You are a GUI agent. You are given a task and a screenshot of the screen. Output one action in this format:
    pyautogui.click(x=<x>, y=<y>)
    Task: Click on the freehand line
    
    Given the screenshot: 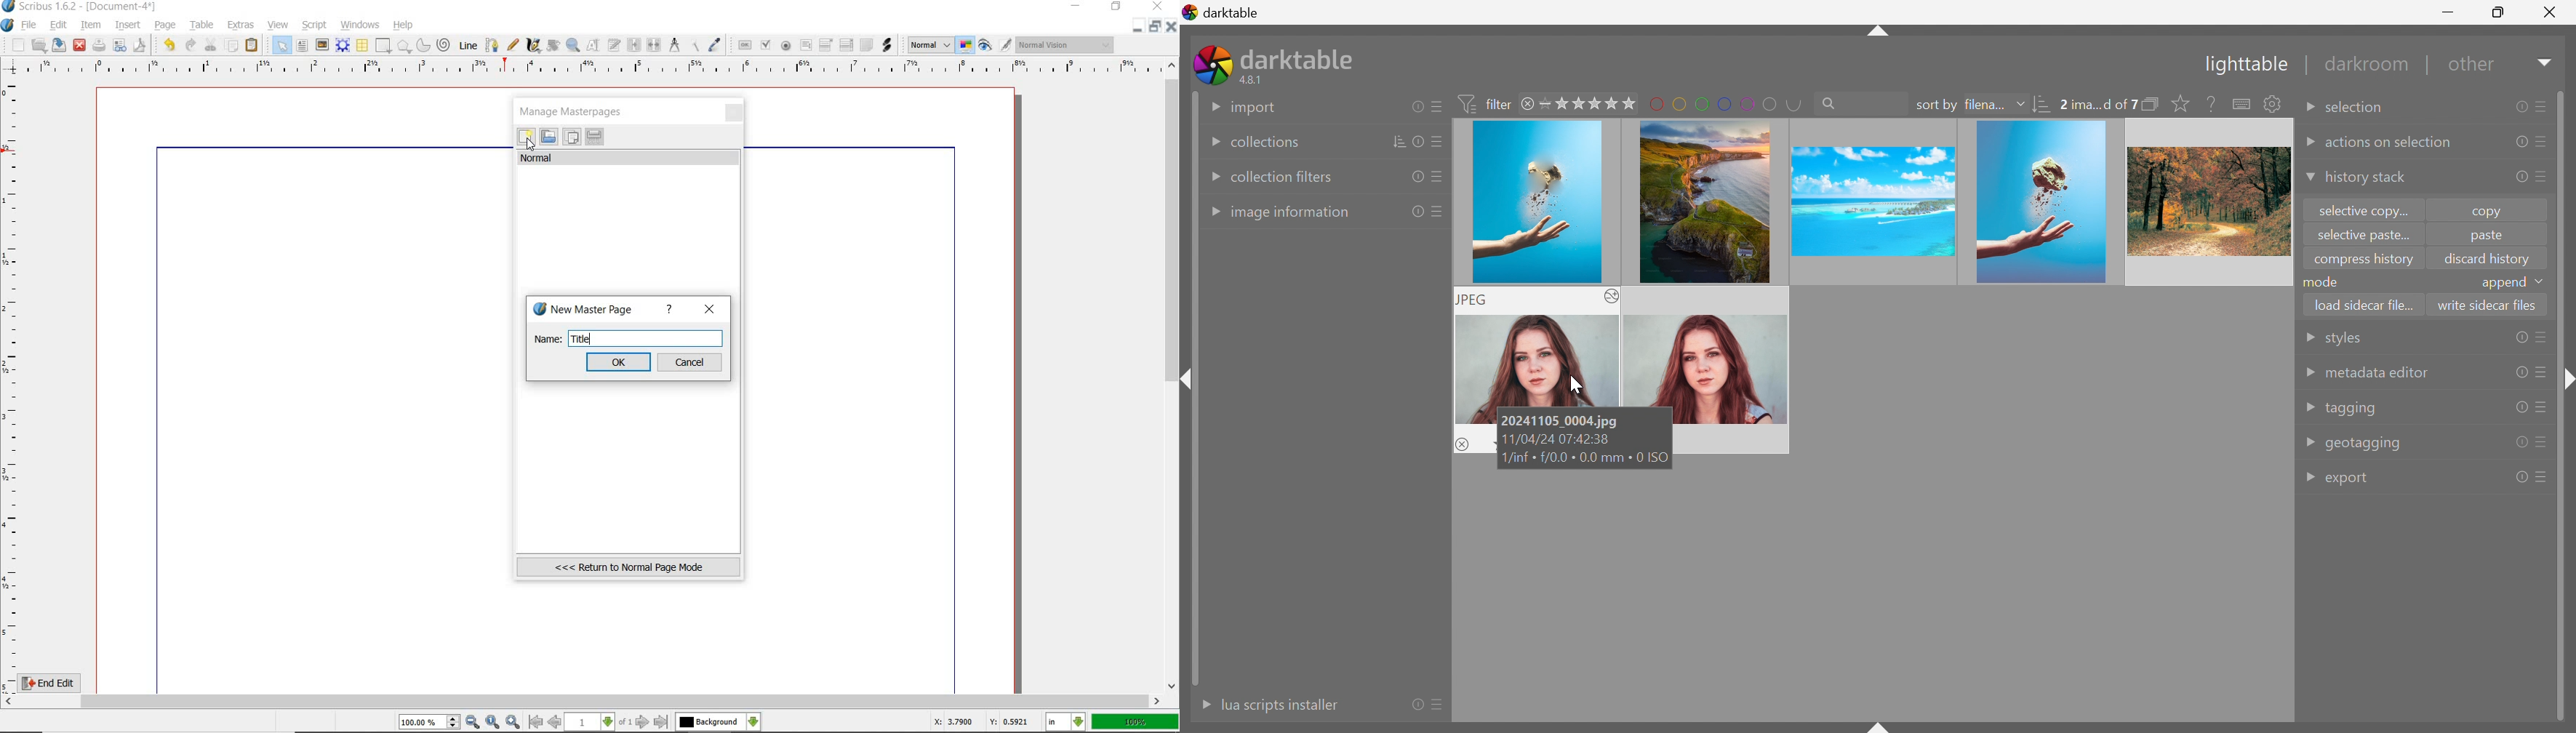 What is the action you would take?
    pyautogui.click(x=510, y=46)
    